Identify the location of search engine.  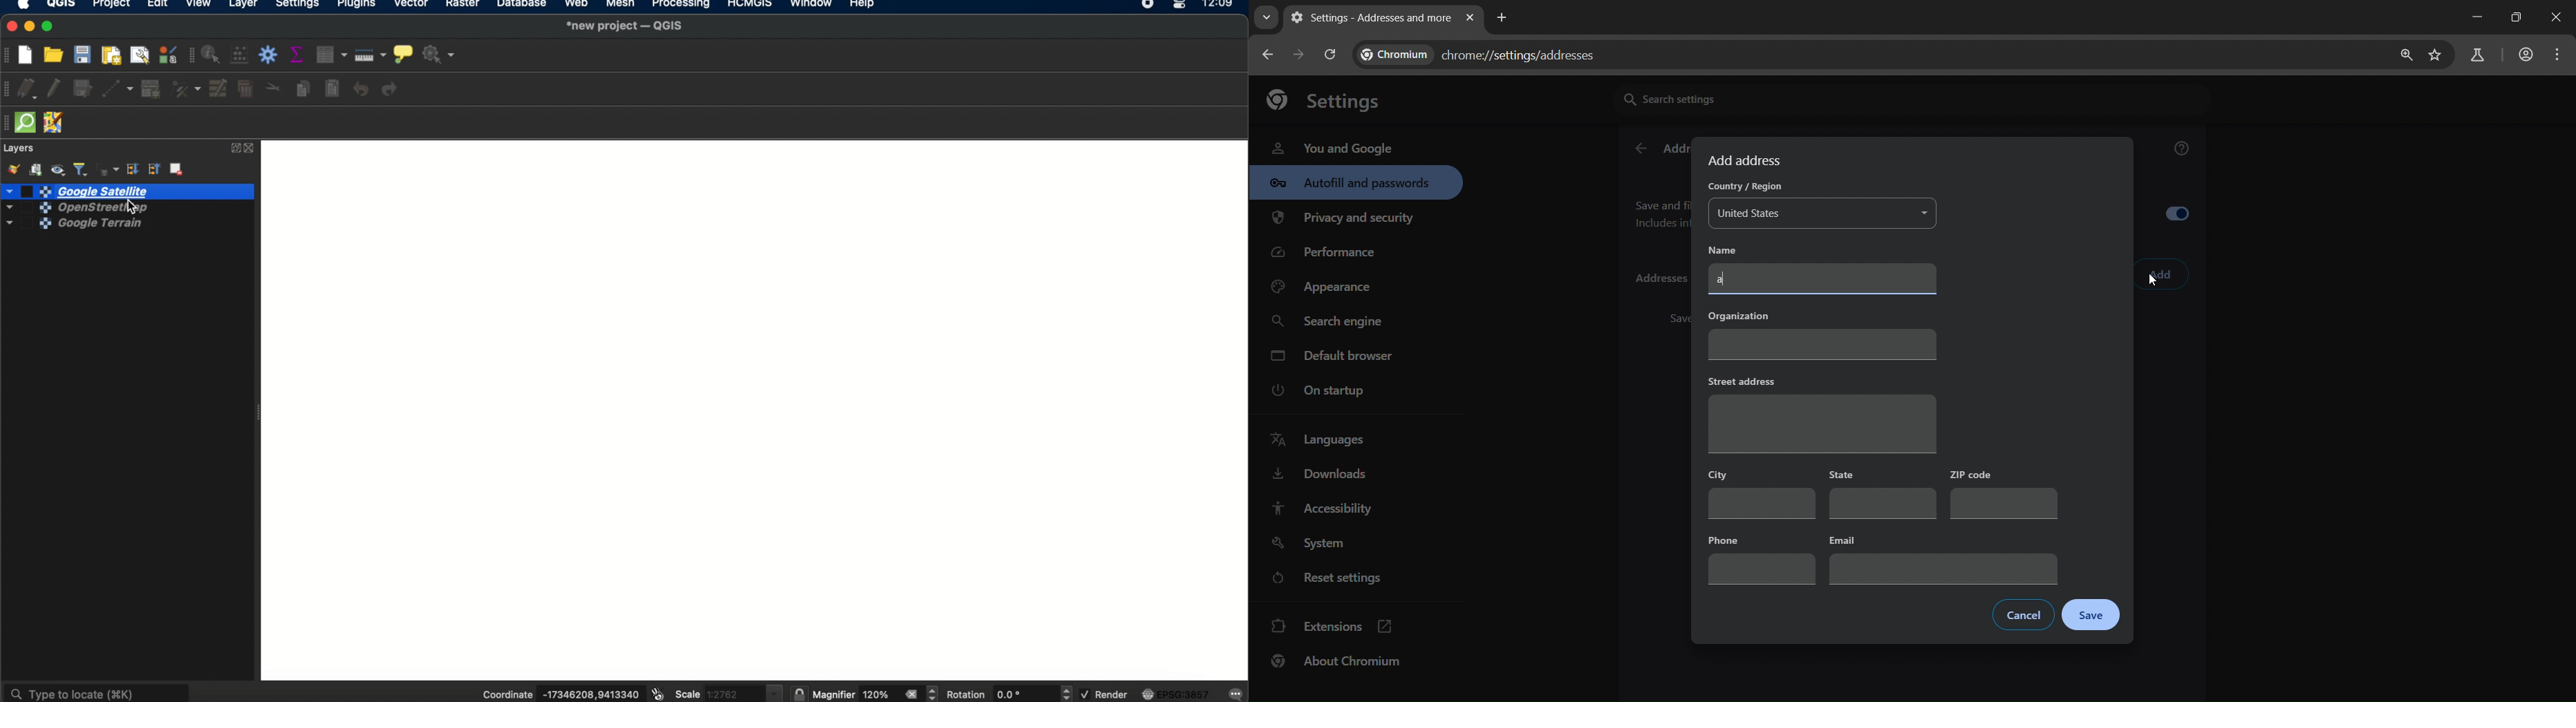
(1331, 322).